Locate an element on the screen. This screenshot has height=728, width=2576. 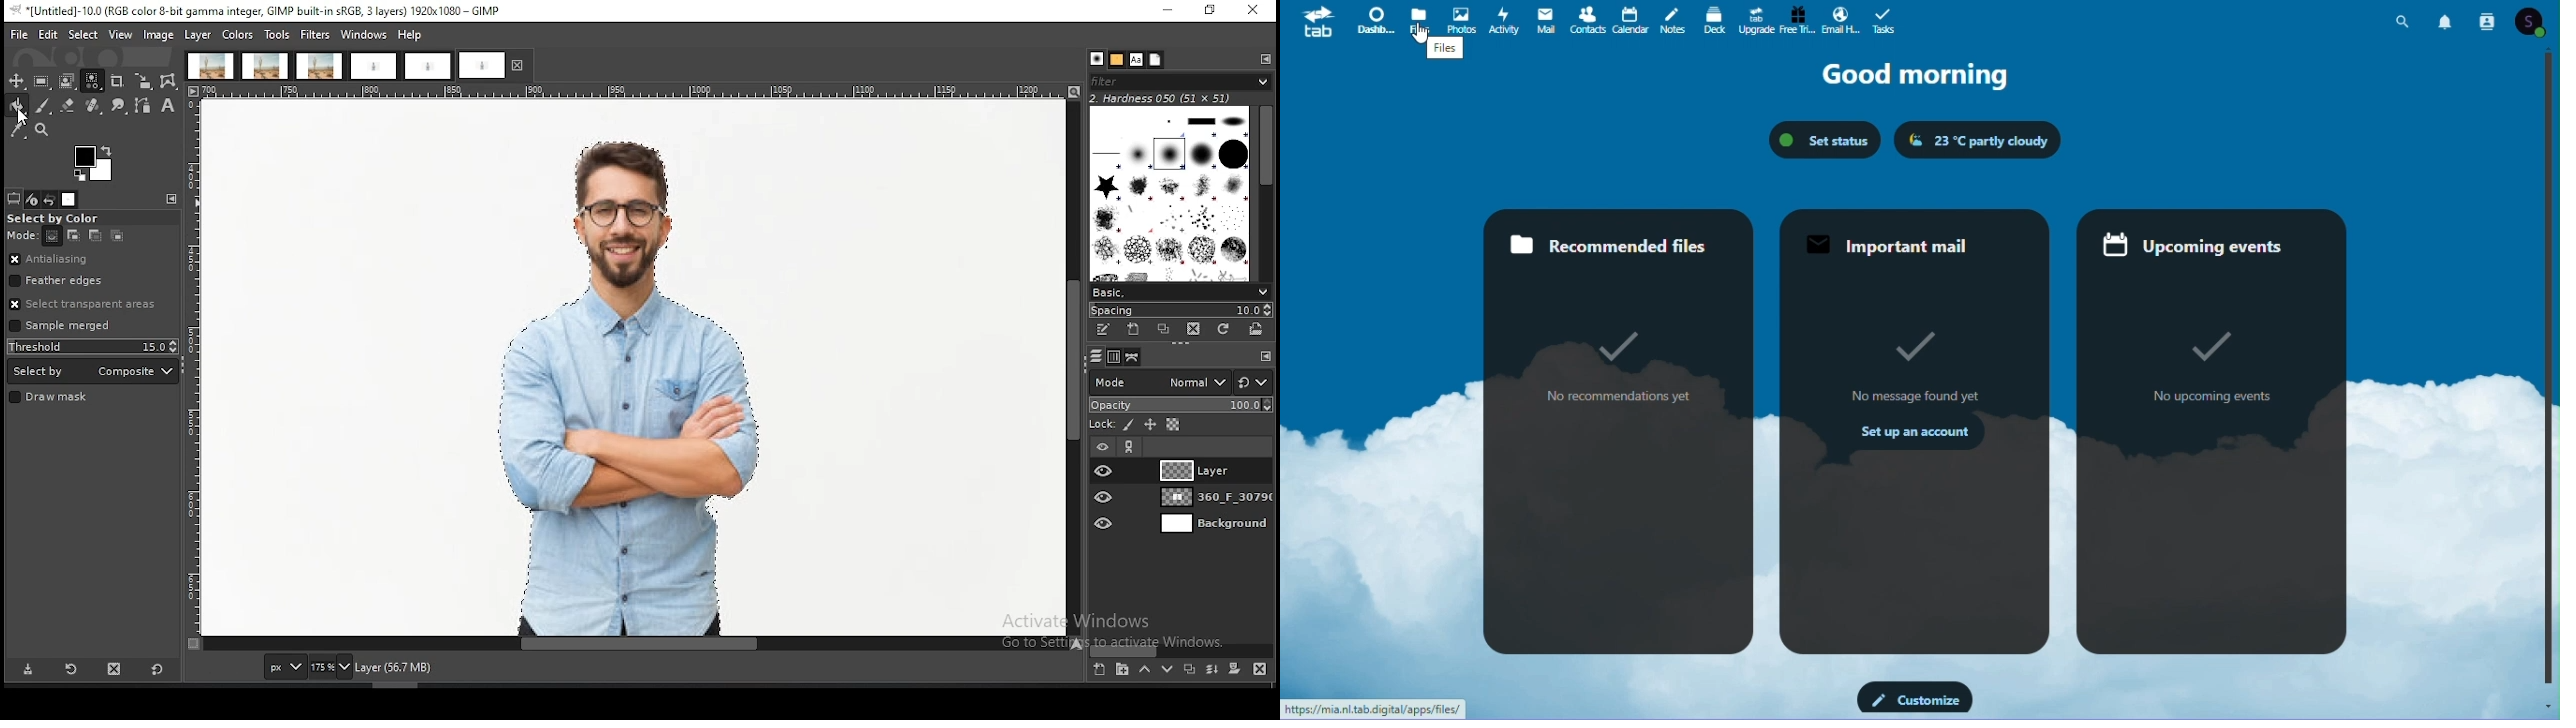
Important mail is located at coordinates (1912, 431).